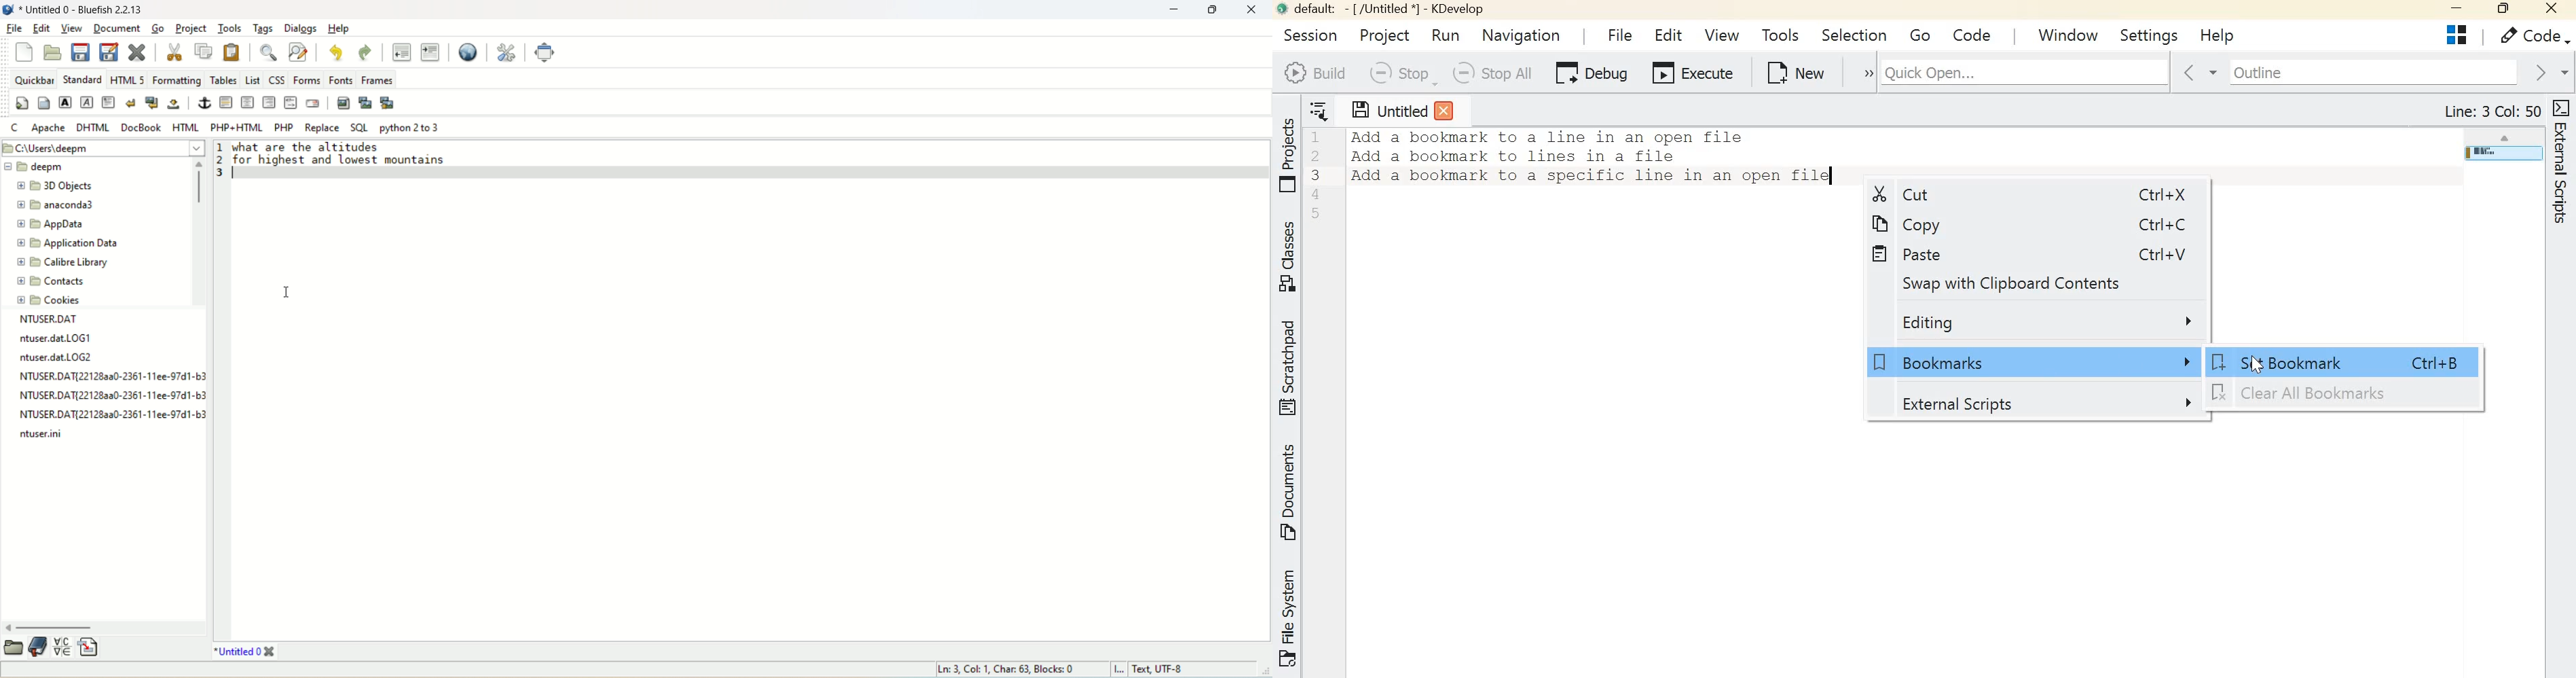  What do you see at coordinates (55, 338) in the screenshot?
I see `ntuser.dat.LOG1` at bounding box center [55, 338].